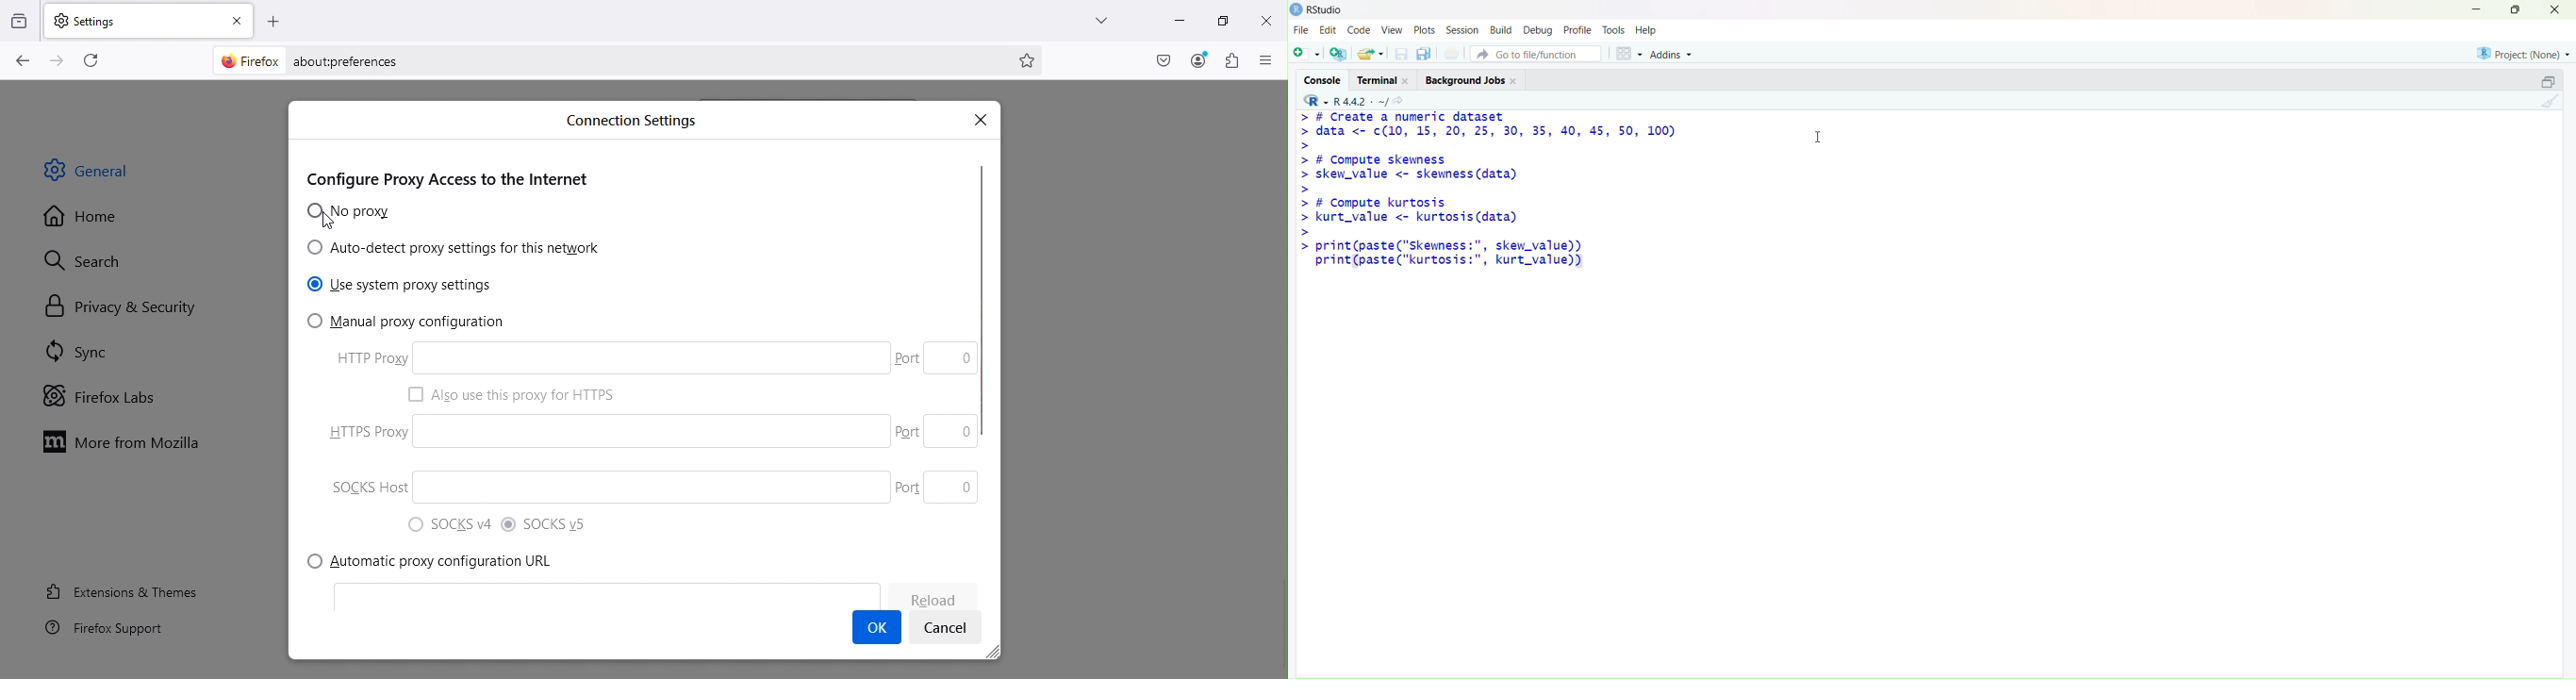  What do you see at coordinates (1158, 59) in the screenshot?
I see `Save to pocket` at bounding box center [1158, 59].